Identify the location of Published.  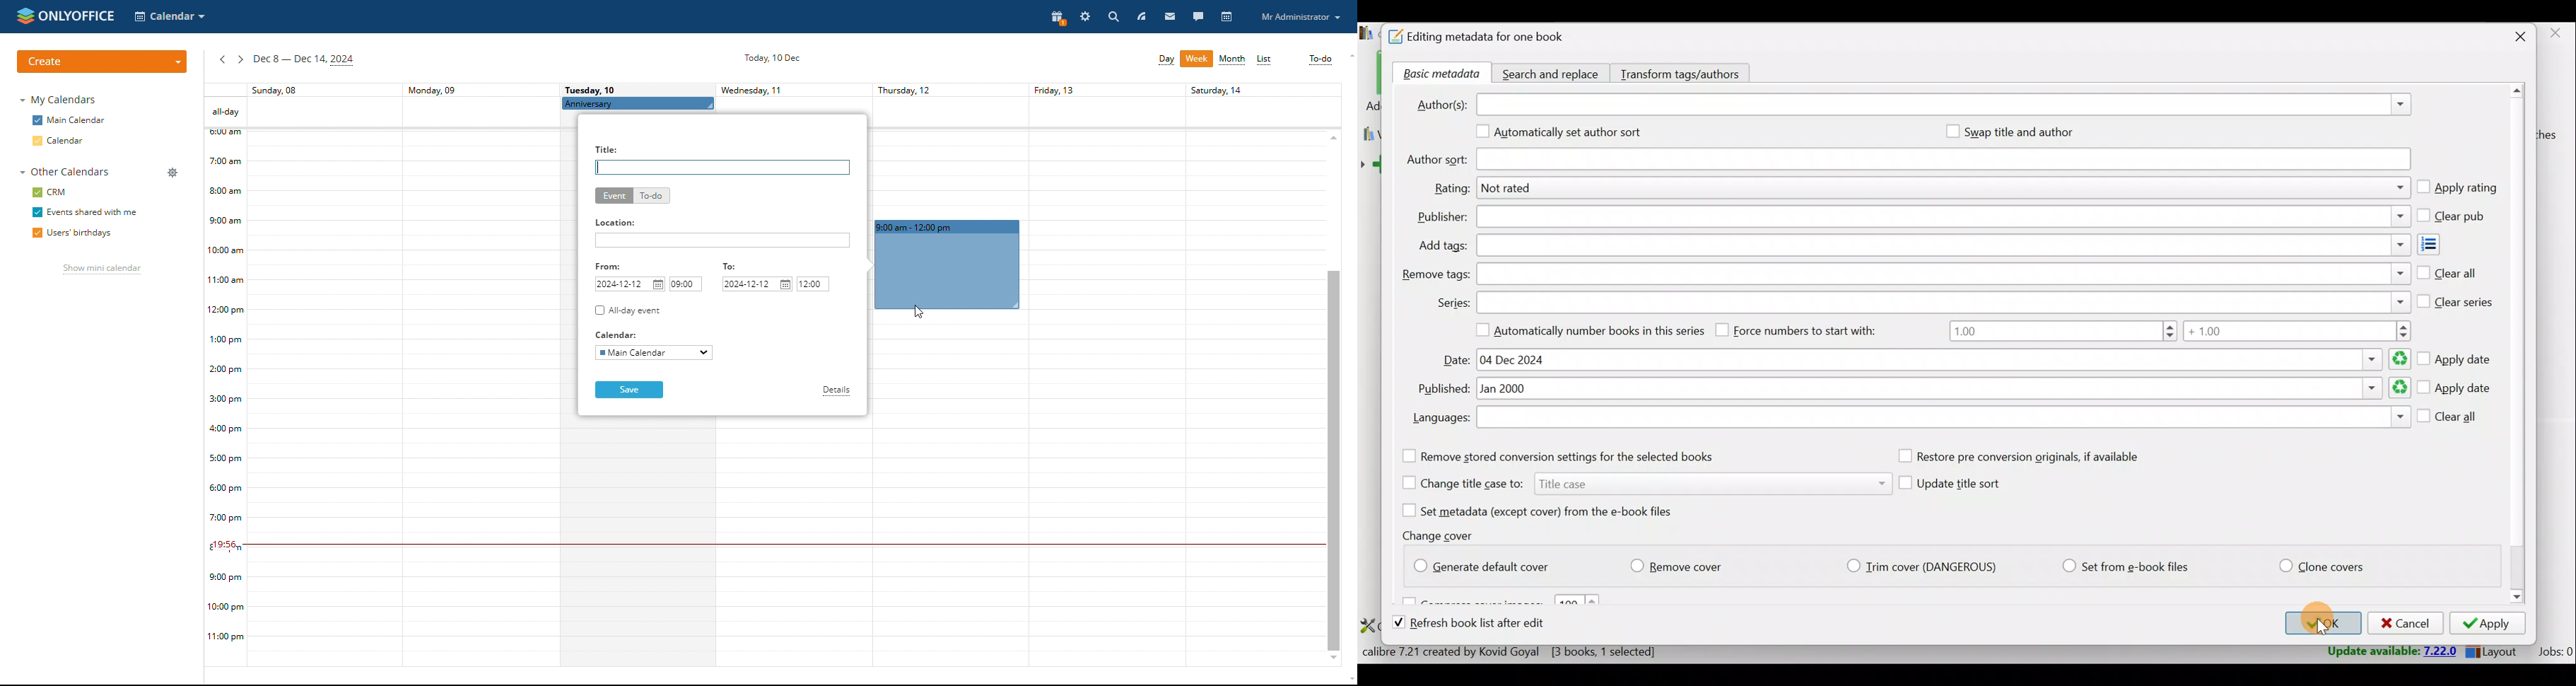
(1945, 389).